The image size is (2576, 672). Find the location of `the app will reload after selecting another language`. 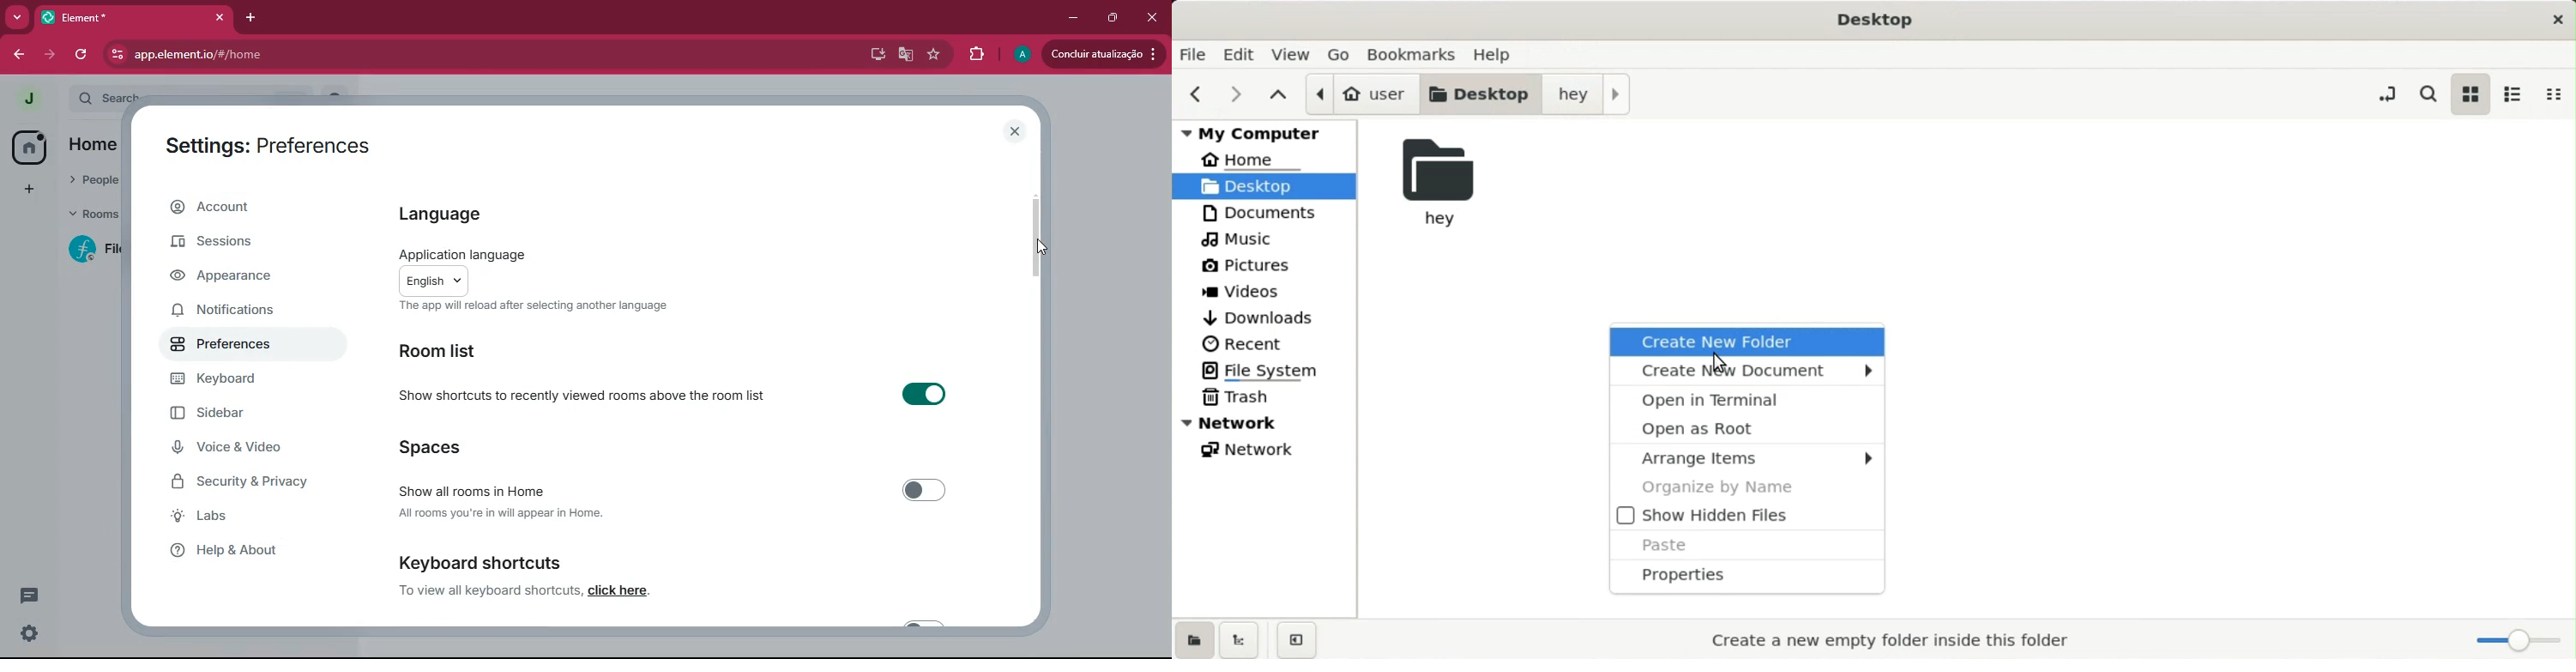

the app will reload after selecting another language is located at coordinates (535, 305).